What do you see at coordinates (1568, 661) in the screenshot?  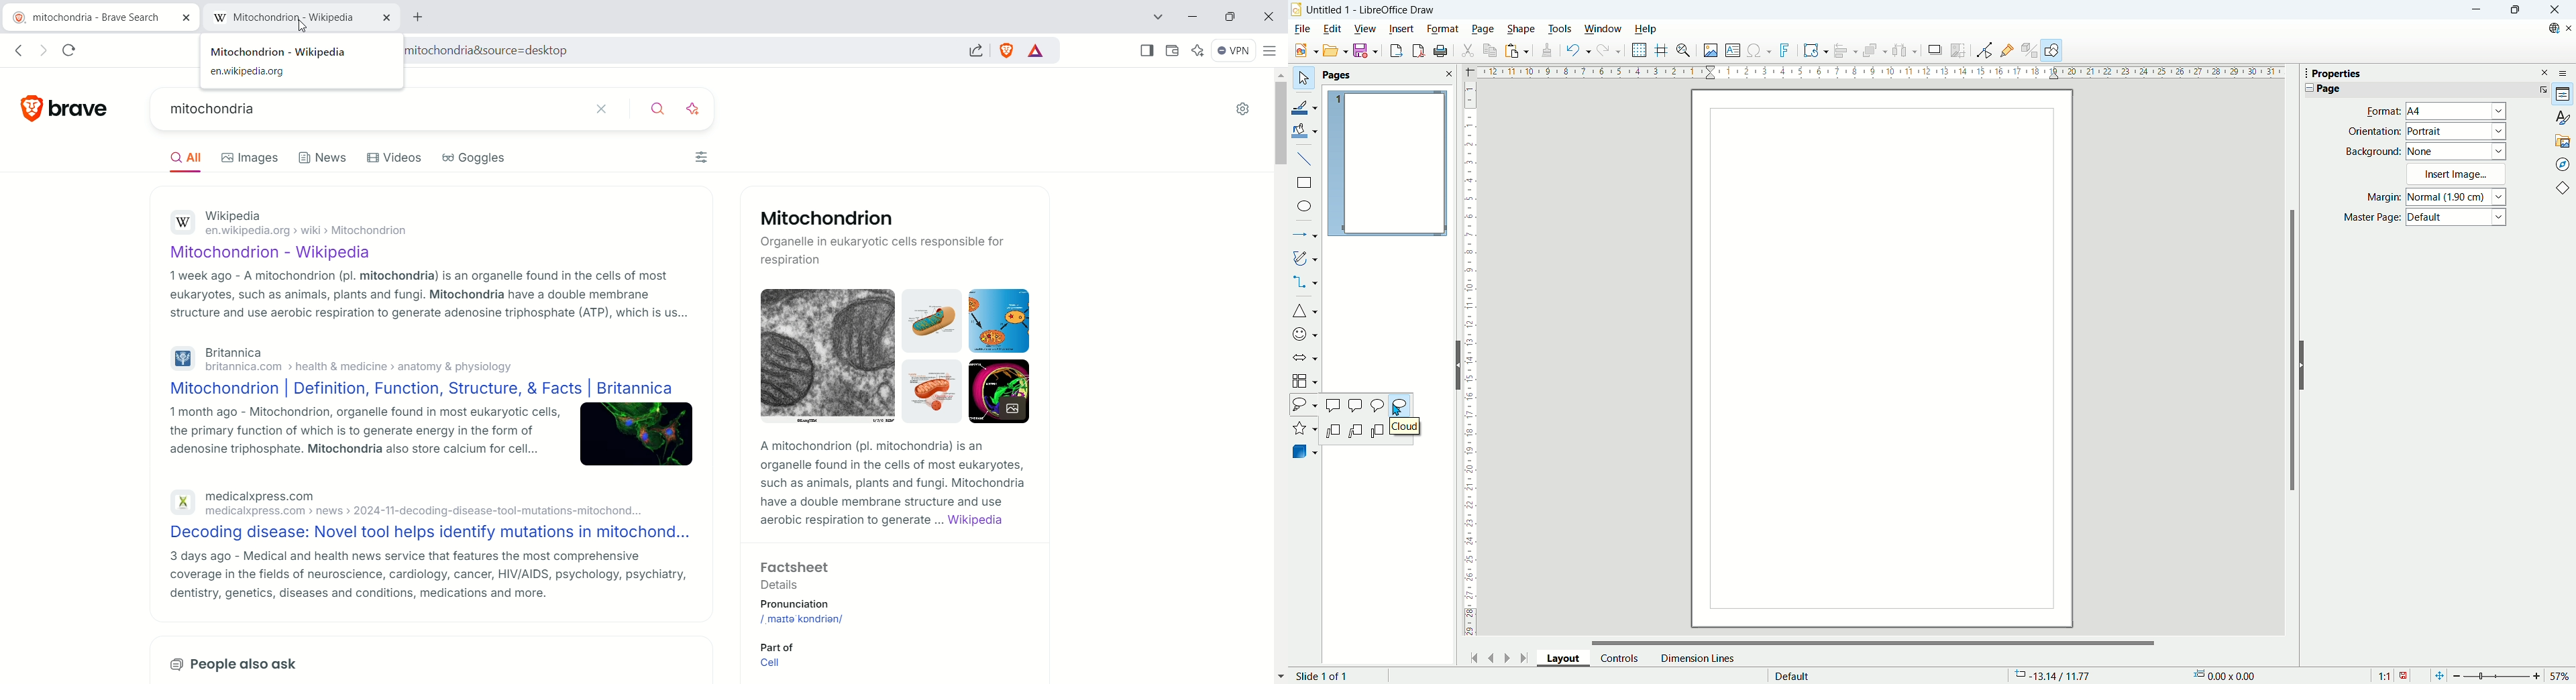 I see `layout` at bounding box center [1568, 661].